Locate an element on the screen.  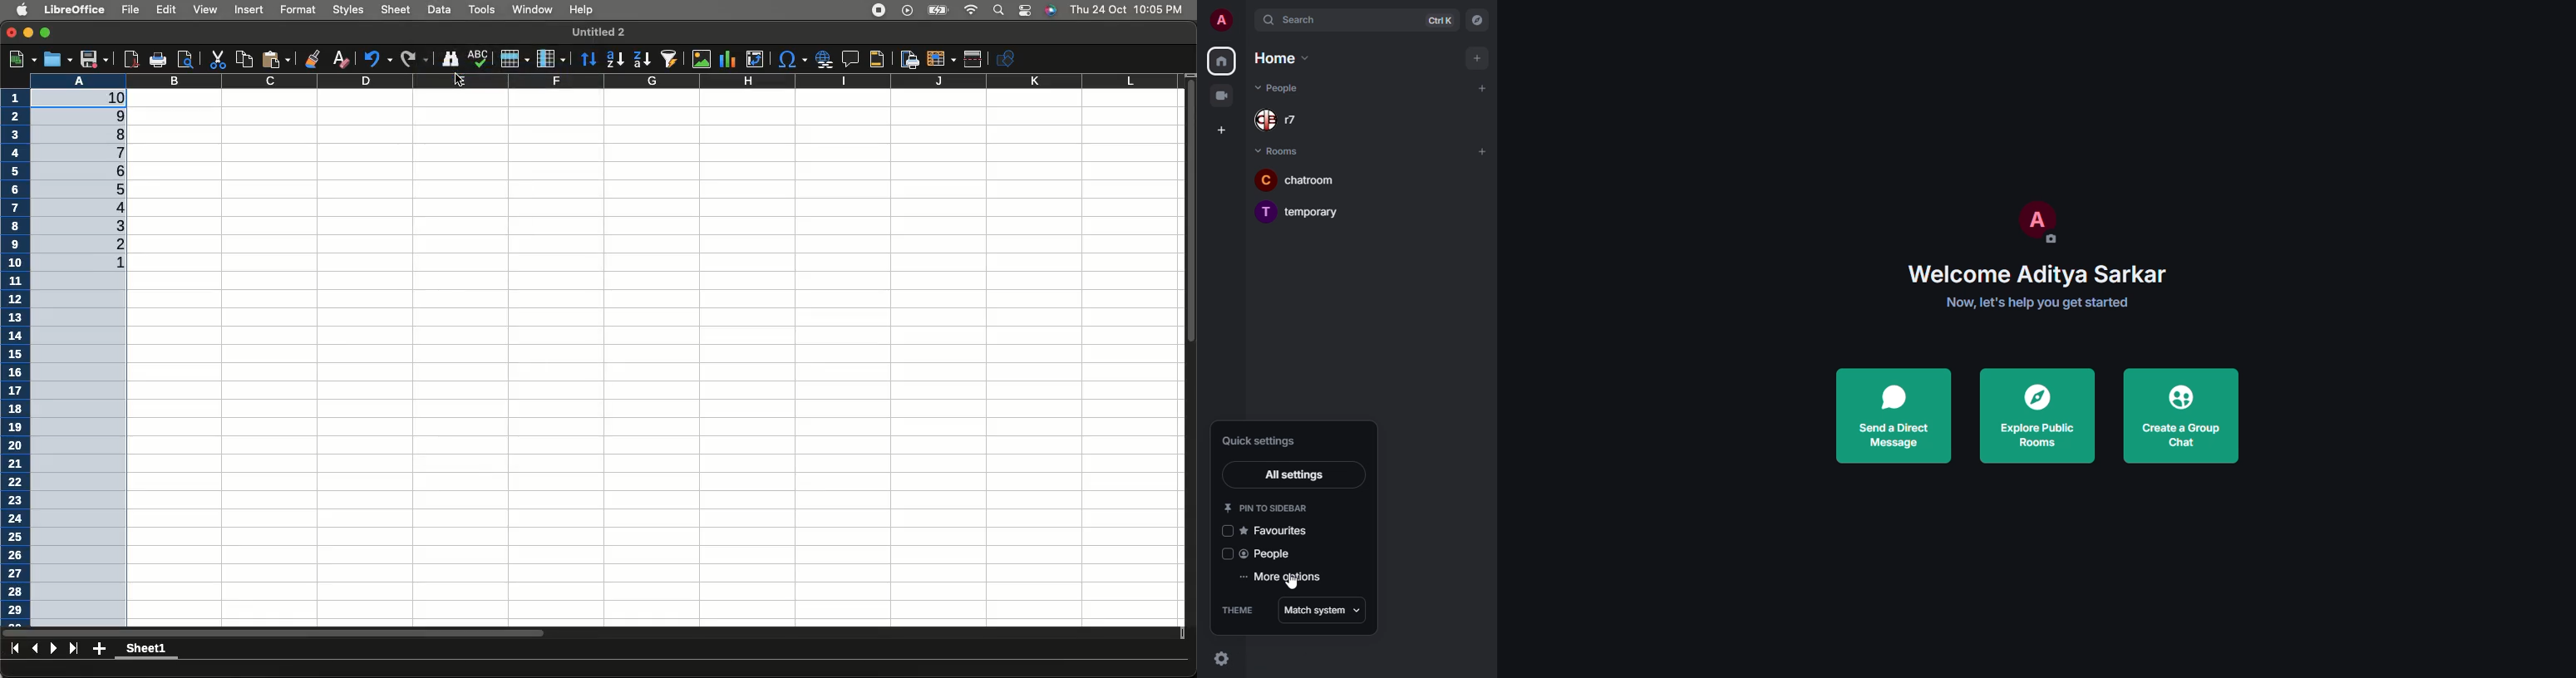
quick settings is located at coordinates (1223, 656).